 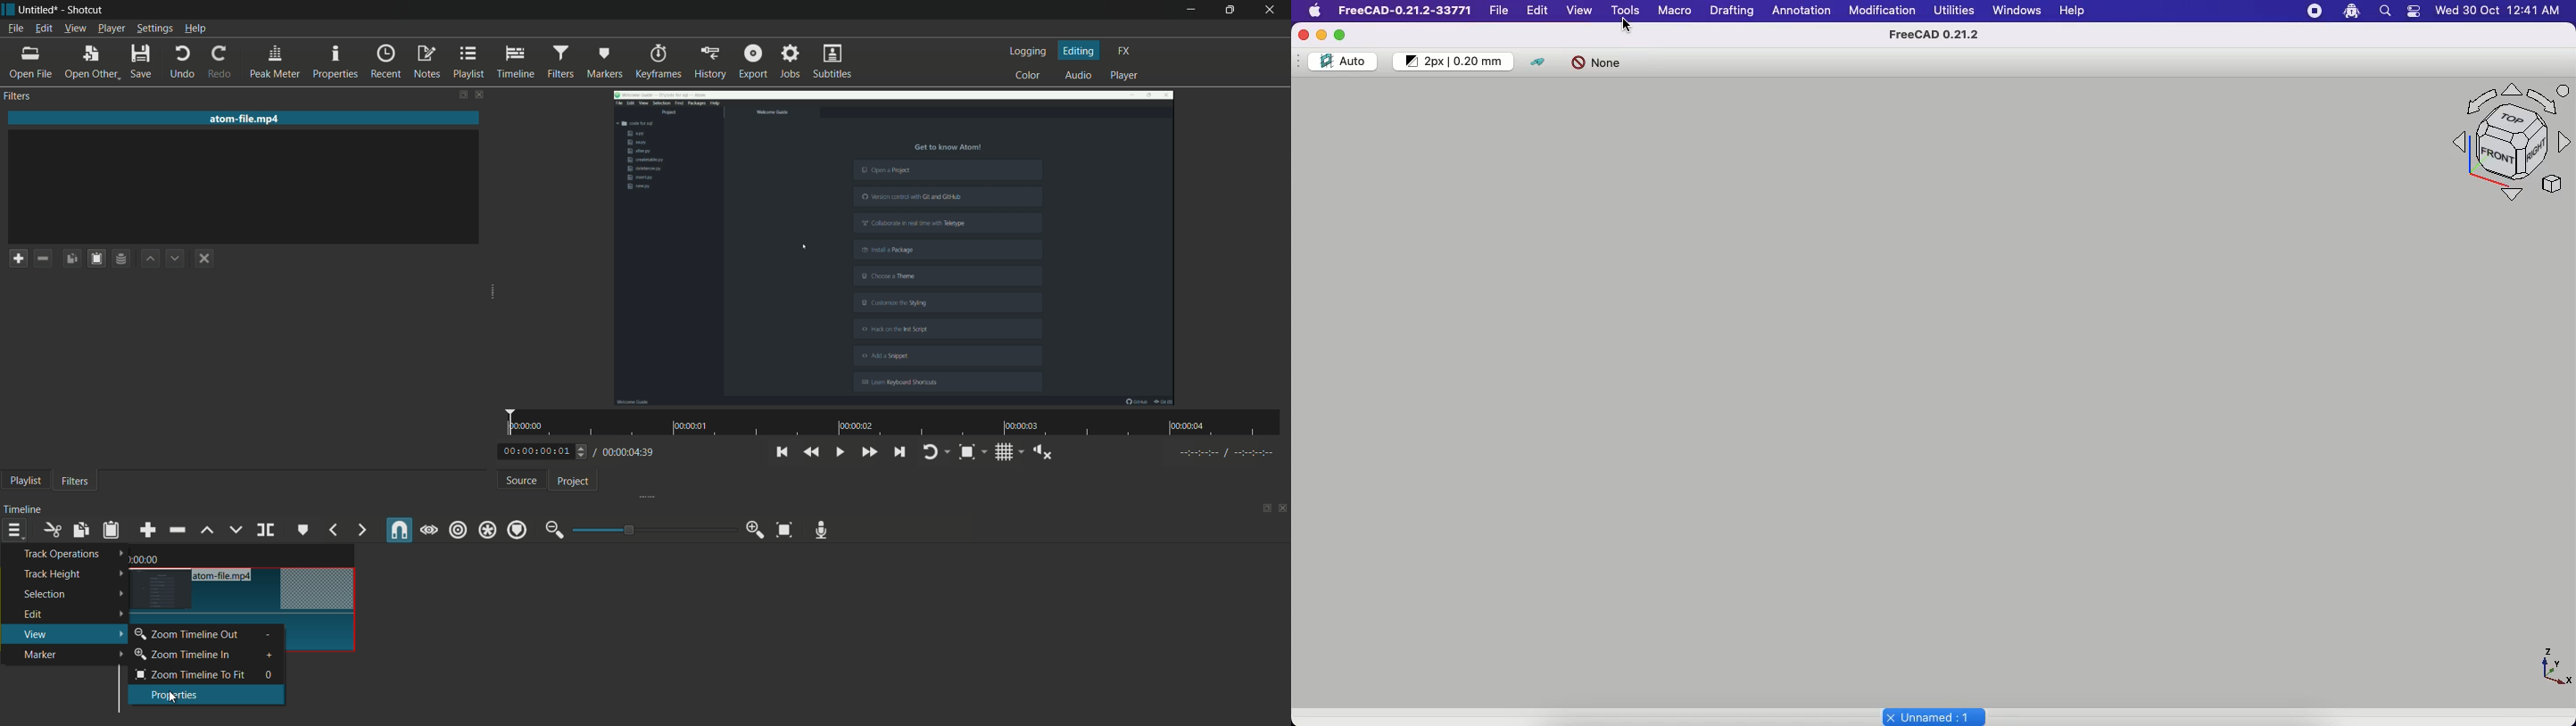 What do you see at coordinates (1955, 13) in the screenshot?
I see `Utilities` at bounding box center [1955, 13].